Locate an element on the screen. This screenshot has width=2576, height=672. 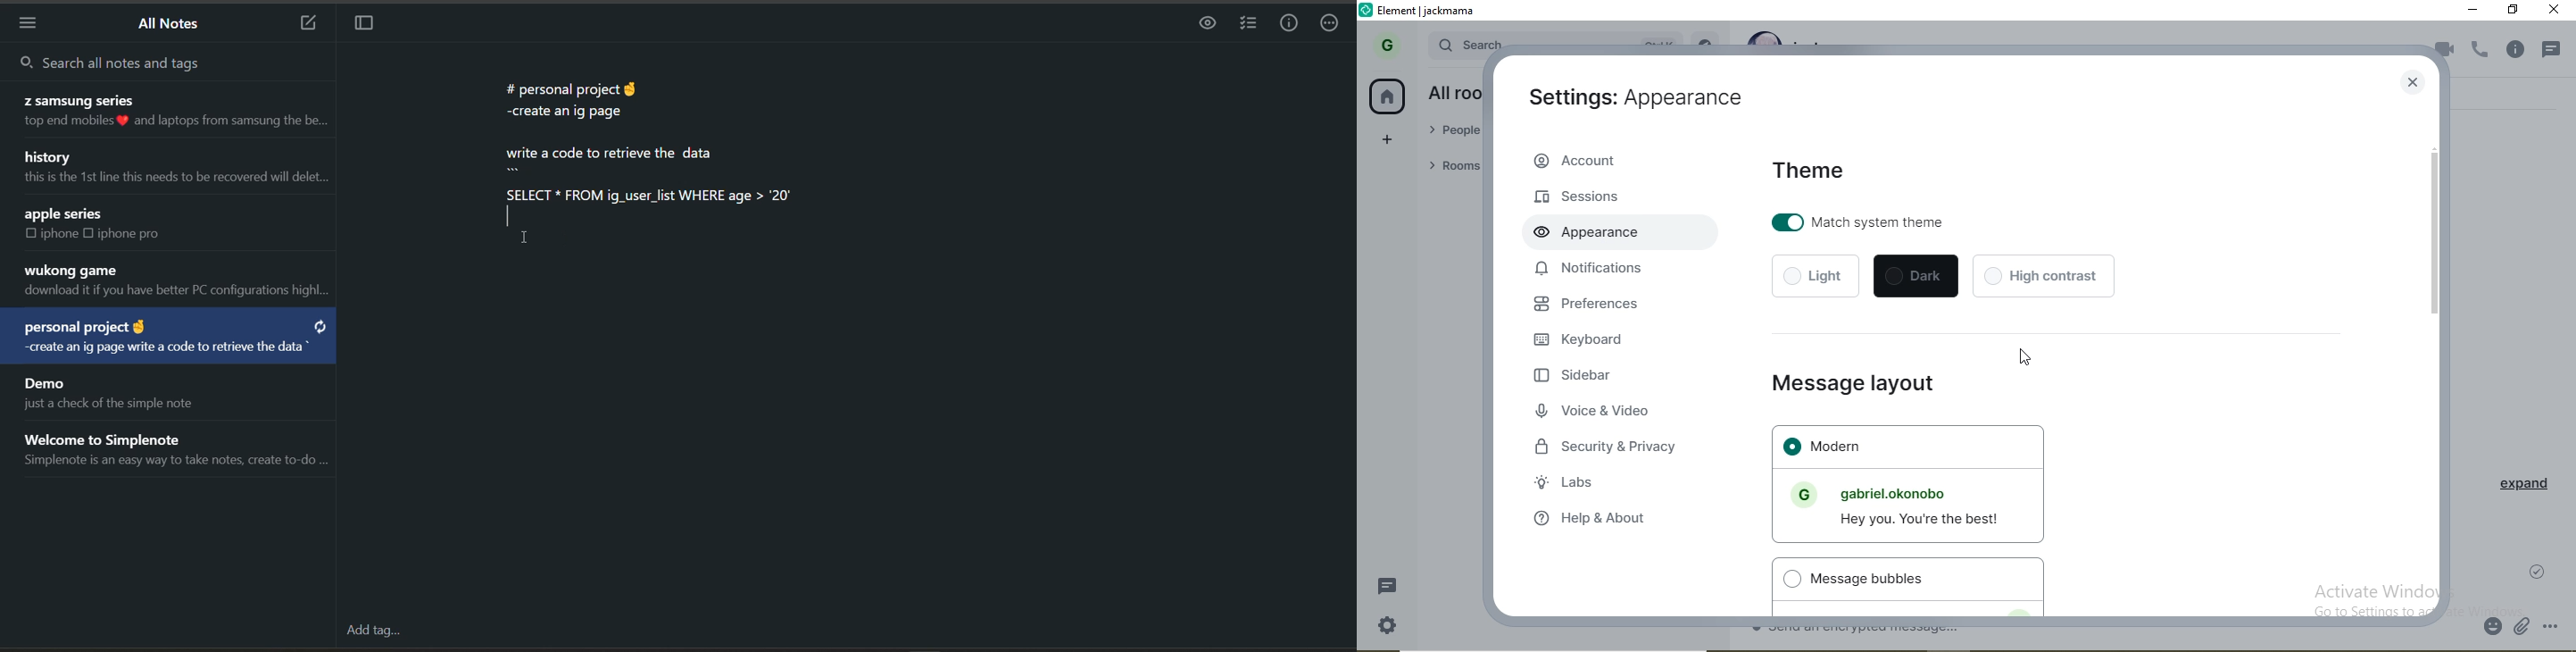
check mark is located at coordinates (2541, 569).